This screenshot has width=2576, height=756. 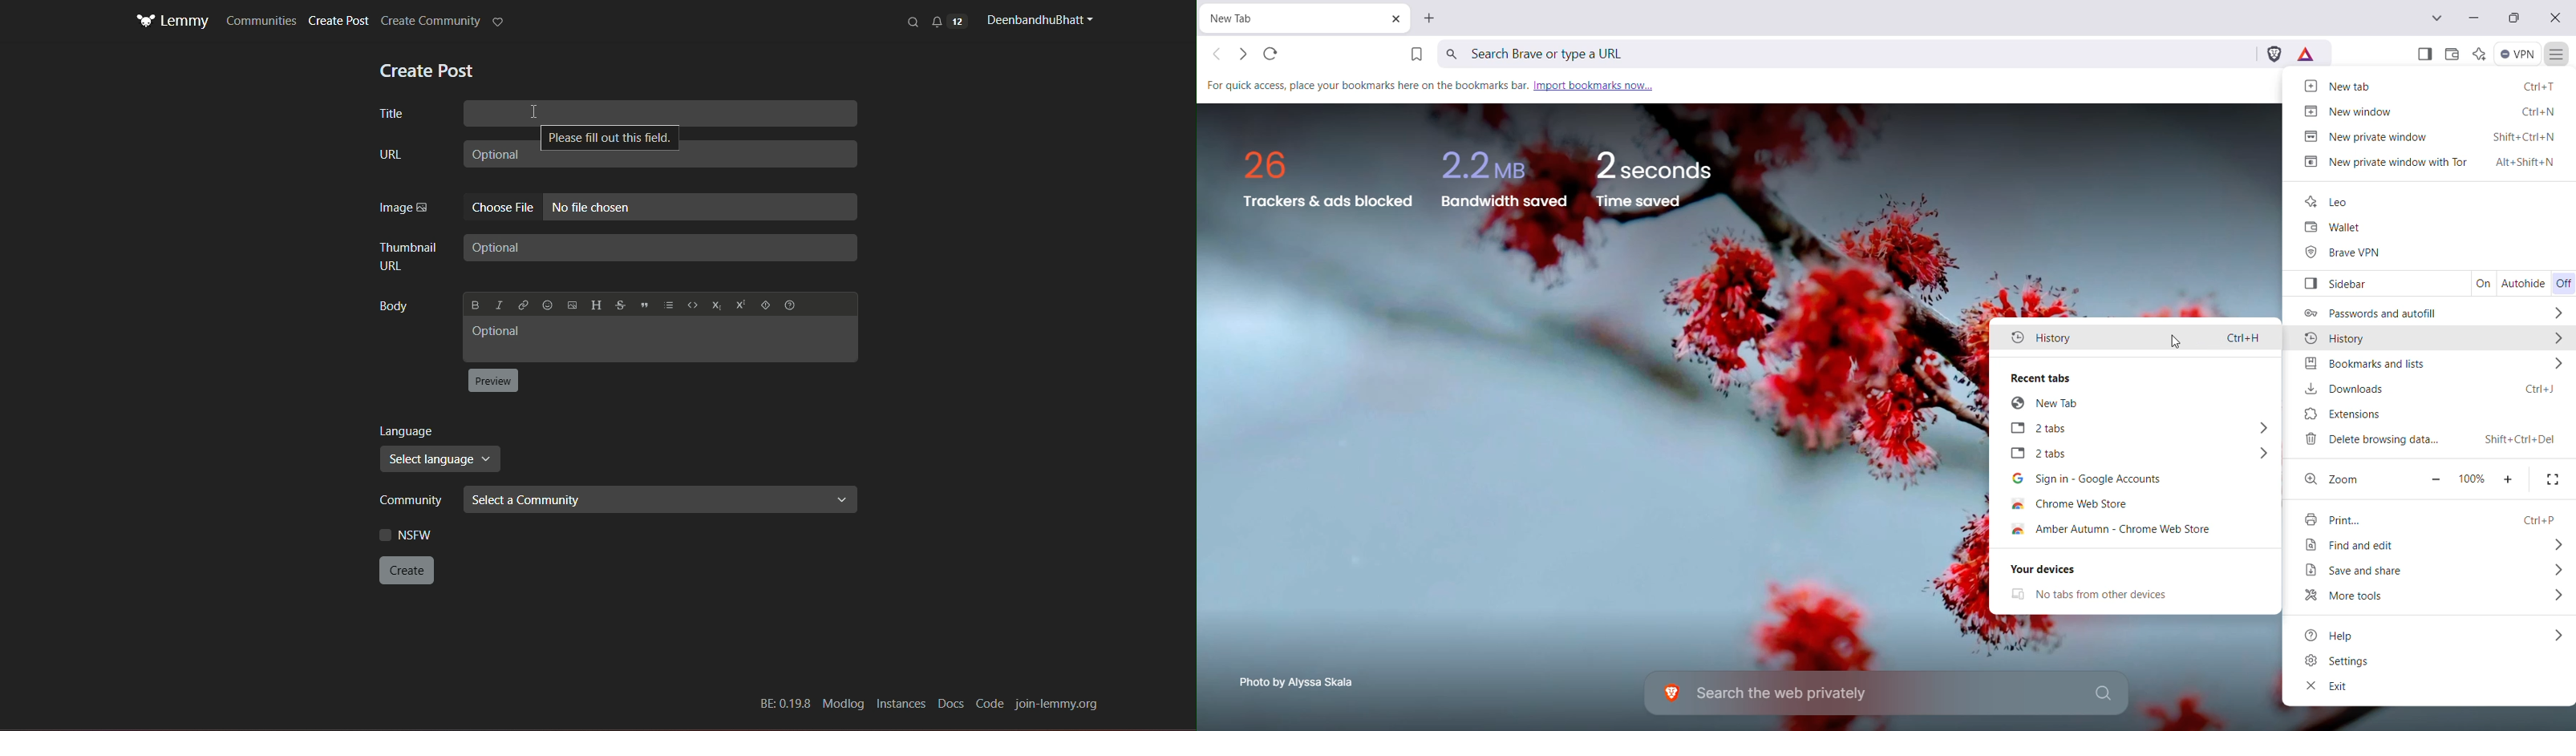 What do you see at coordinates (1594, 84) in the screenshot?
I see `Import Bookmarks now` at bounding box center [1594, 84].